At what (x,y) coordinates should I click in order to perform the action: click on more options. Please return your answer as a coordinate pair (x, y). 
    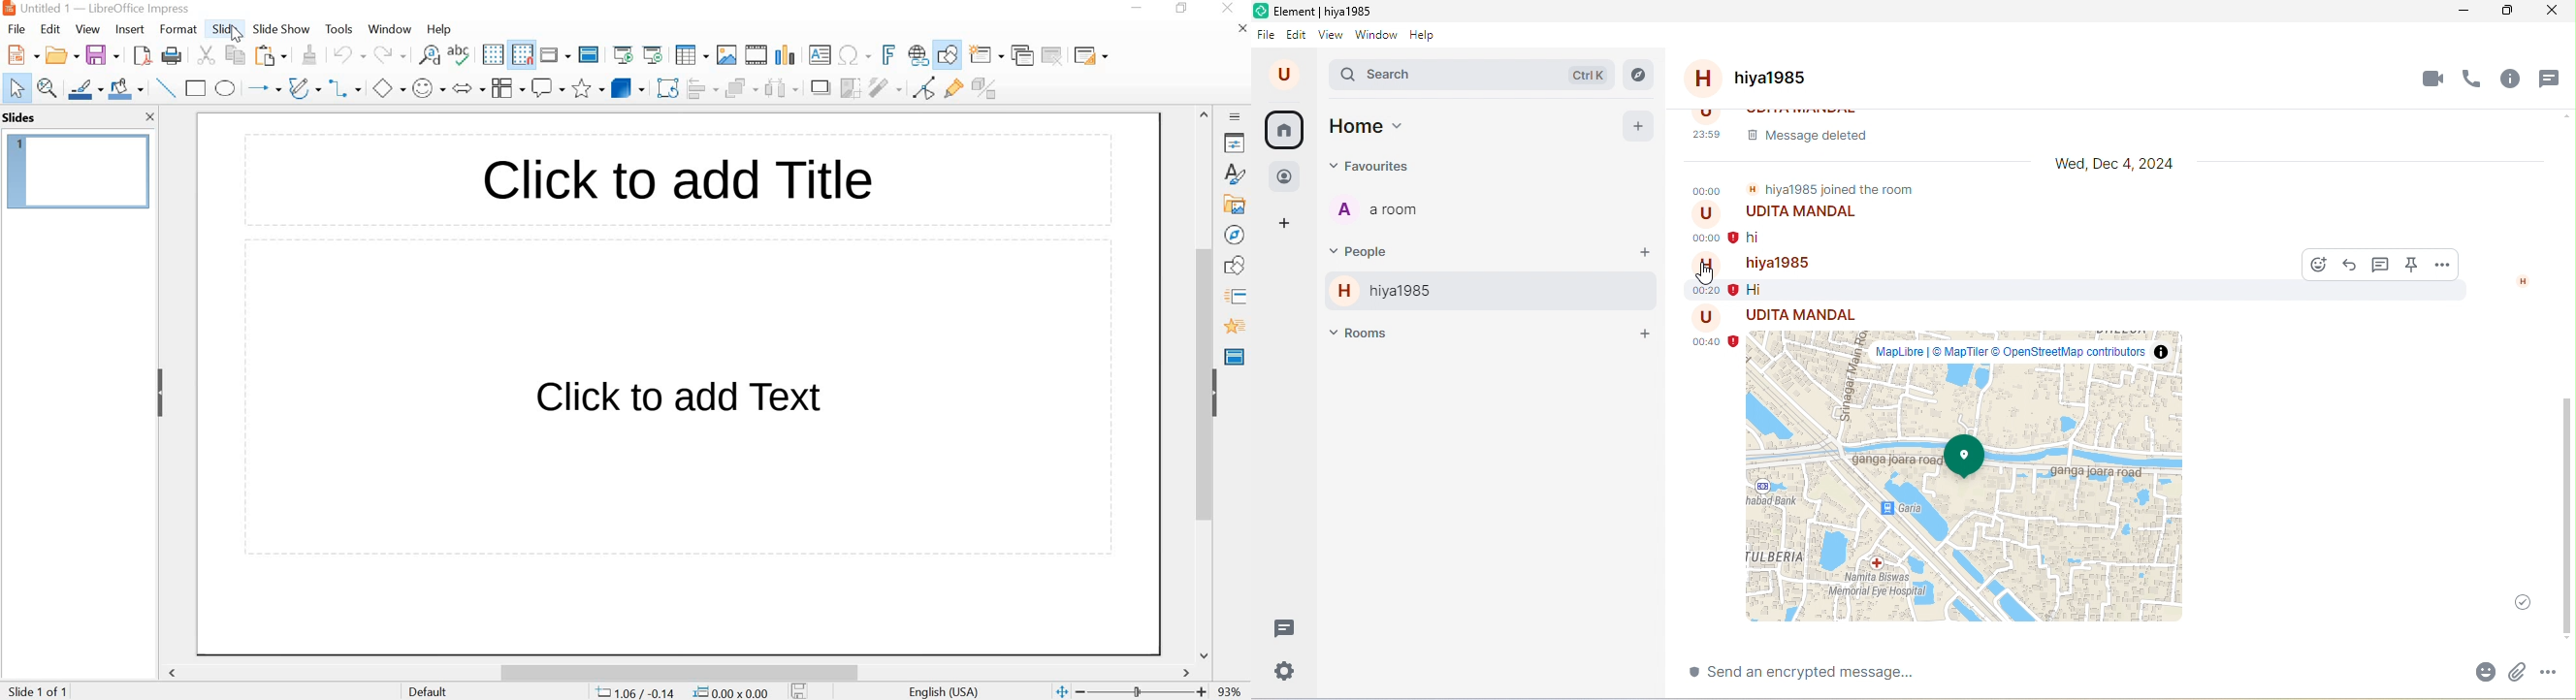
    Looking at the image, I should click on (2559, 669).